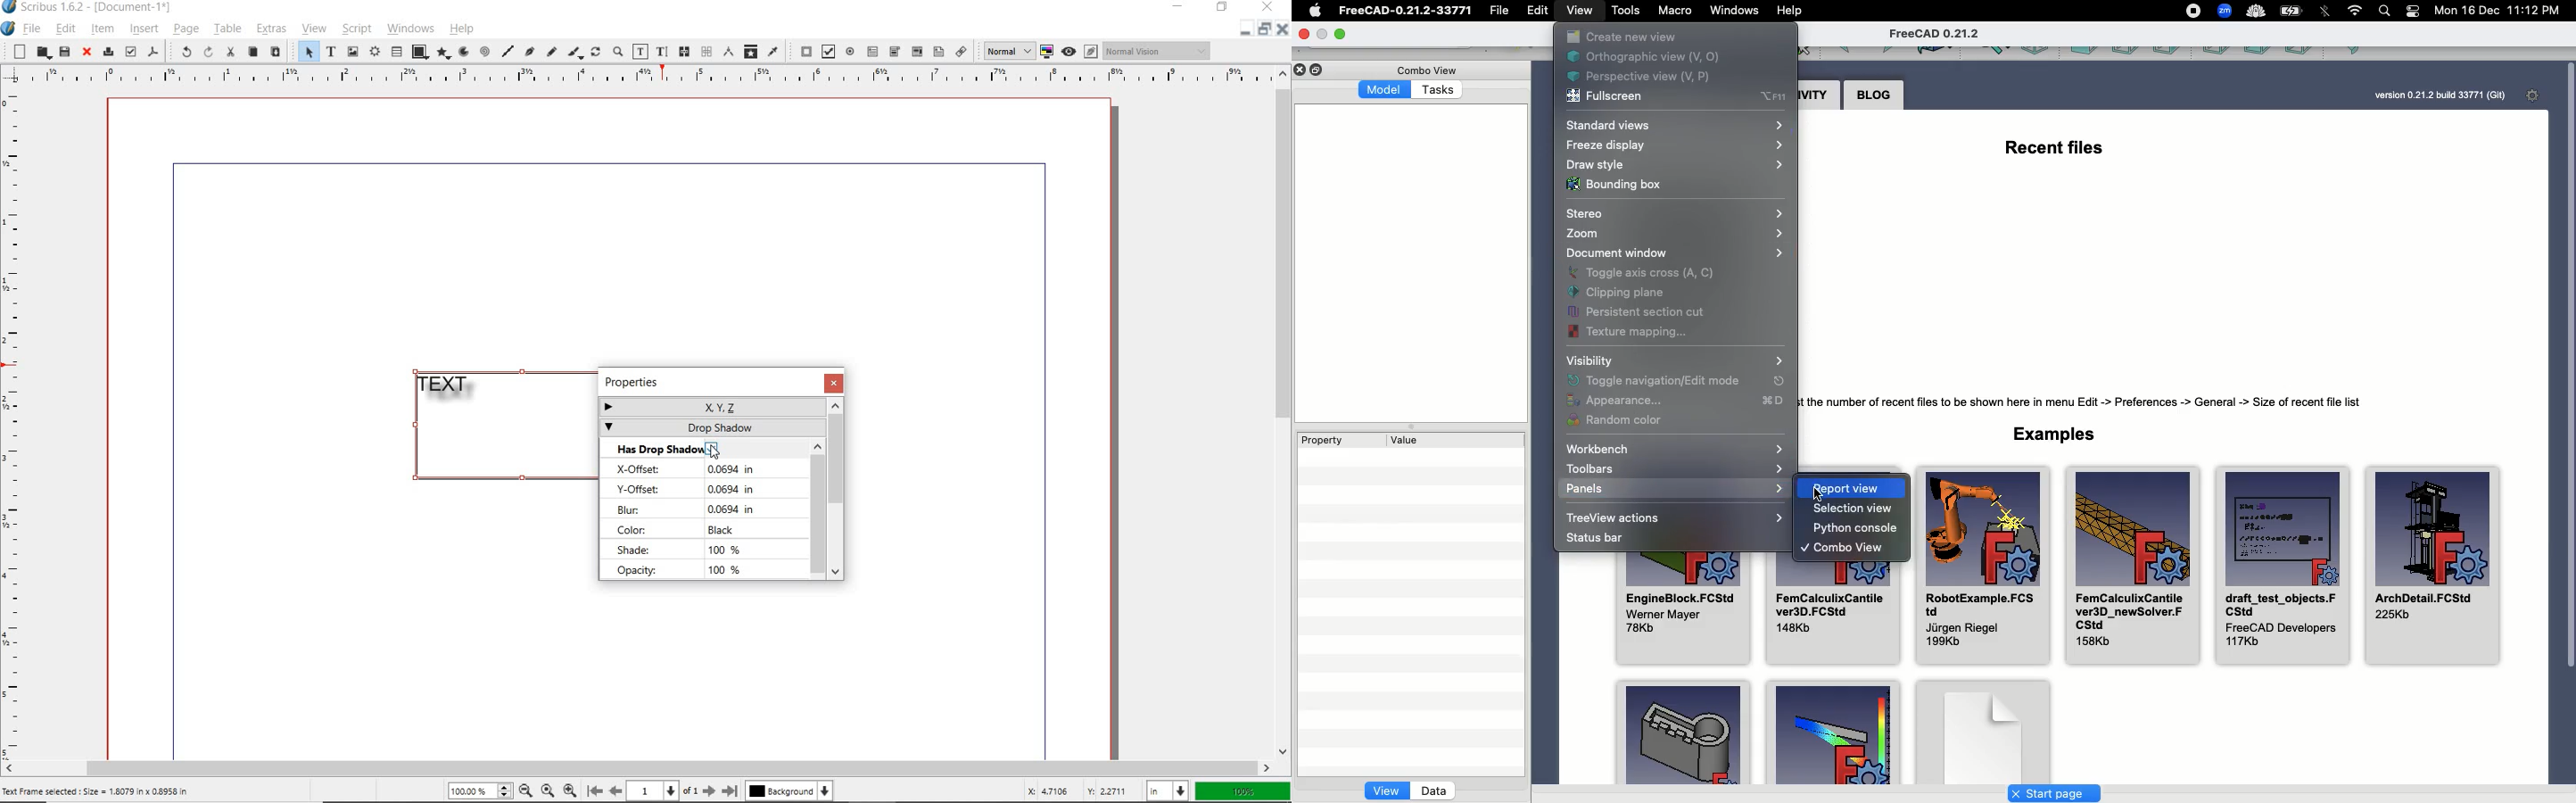 The height and width of the screenshot is (812, 2576). What do you see at coordinates (461, 31) in the screenshot?
I see `help` at bounding box center [461, 31].